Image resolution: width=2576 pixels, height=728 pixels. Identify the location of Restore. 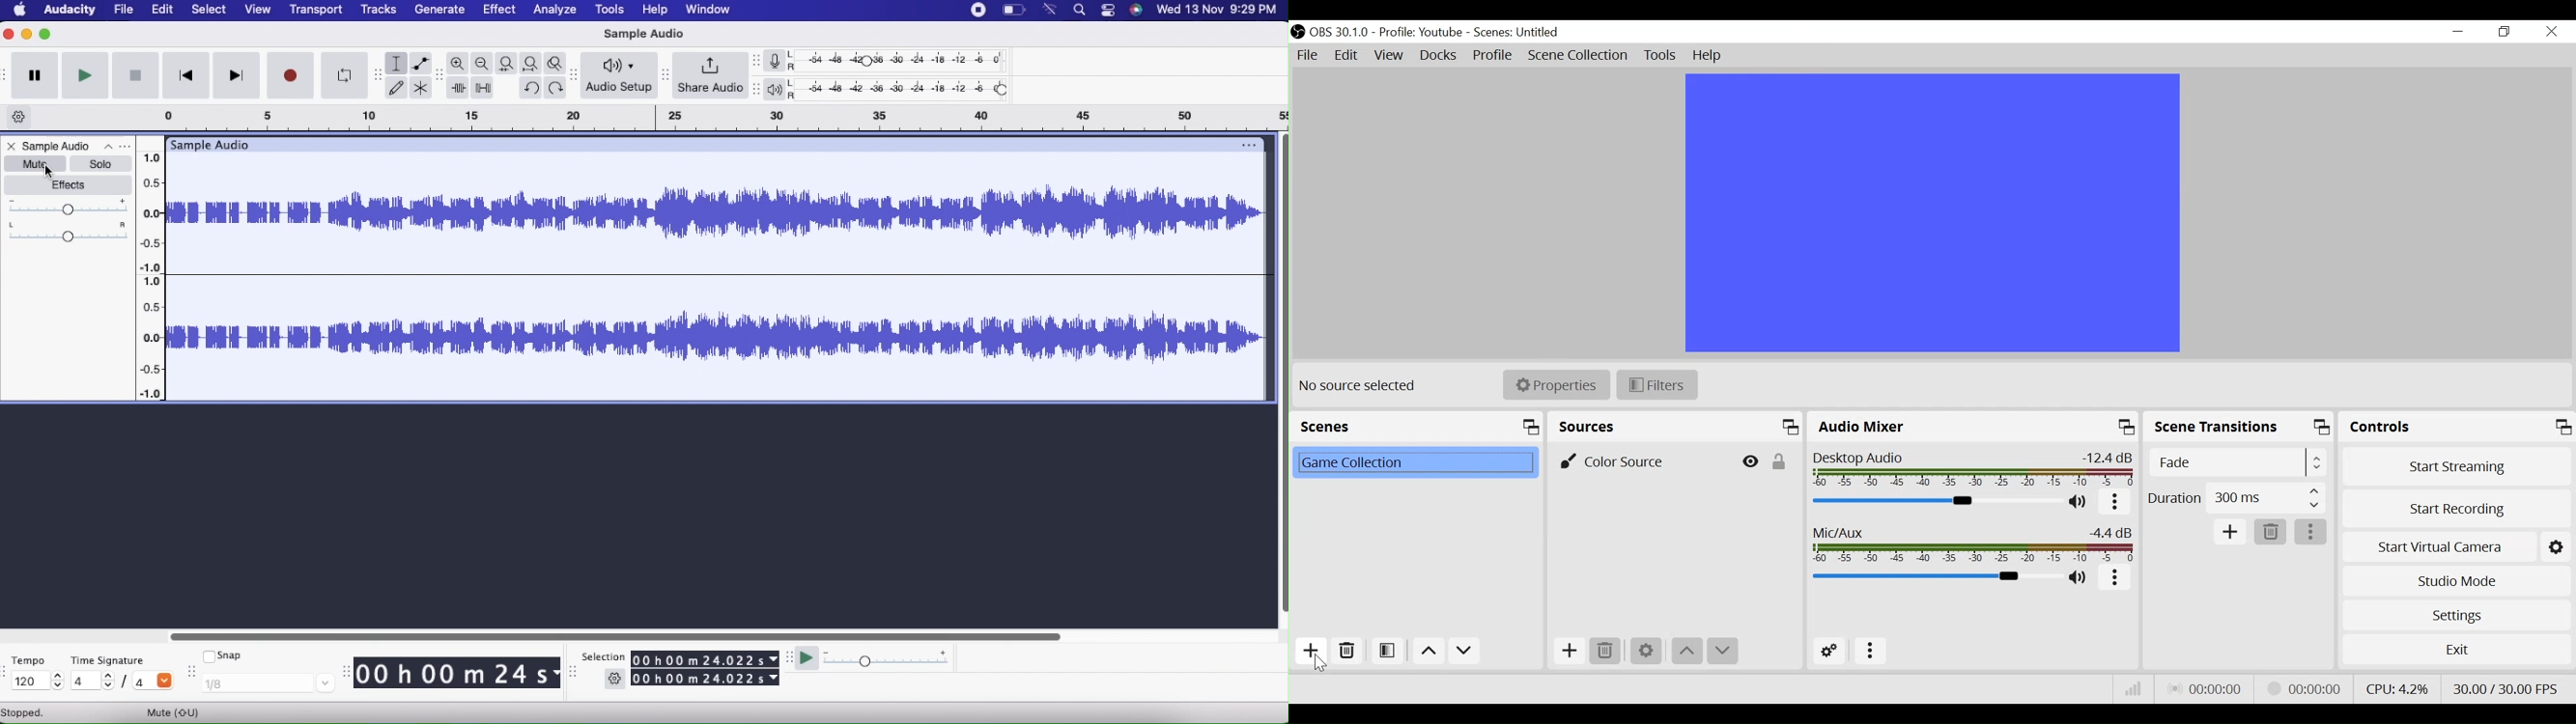
(2503, 32).